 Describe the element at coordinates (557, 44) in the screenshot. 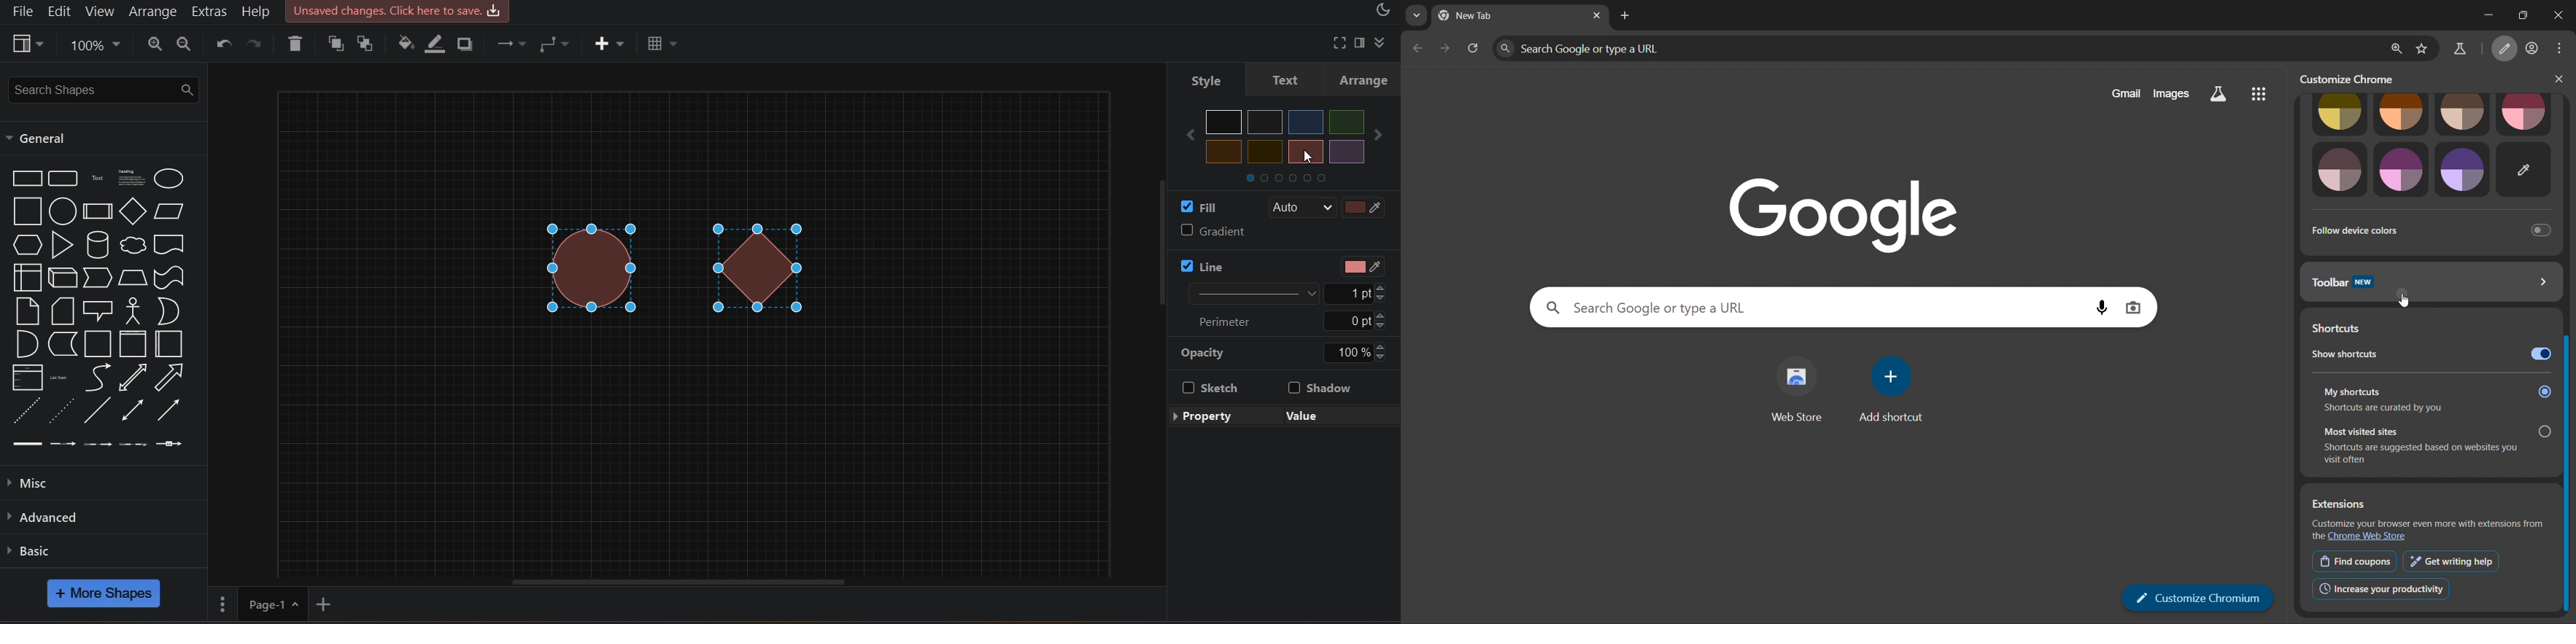

I see `connection` at that location.